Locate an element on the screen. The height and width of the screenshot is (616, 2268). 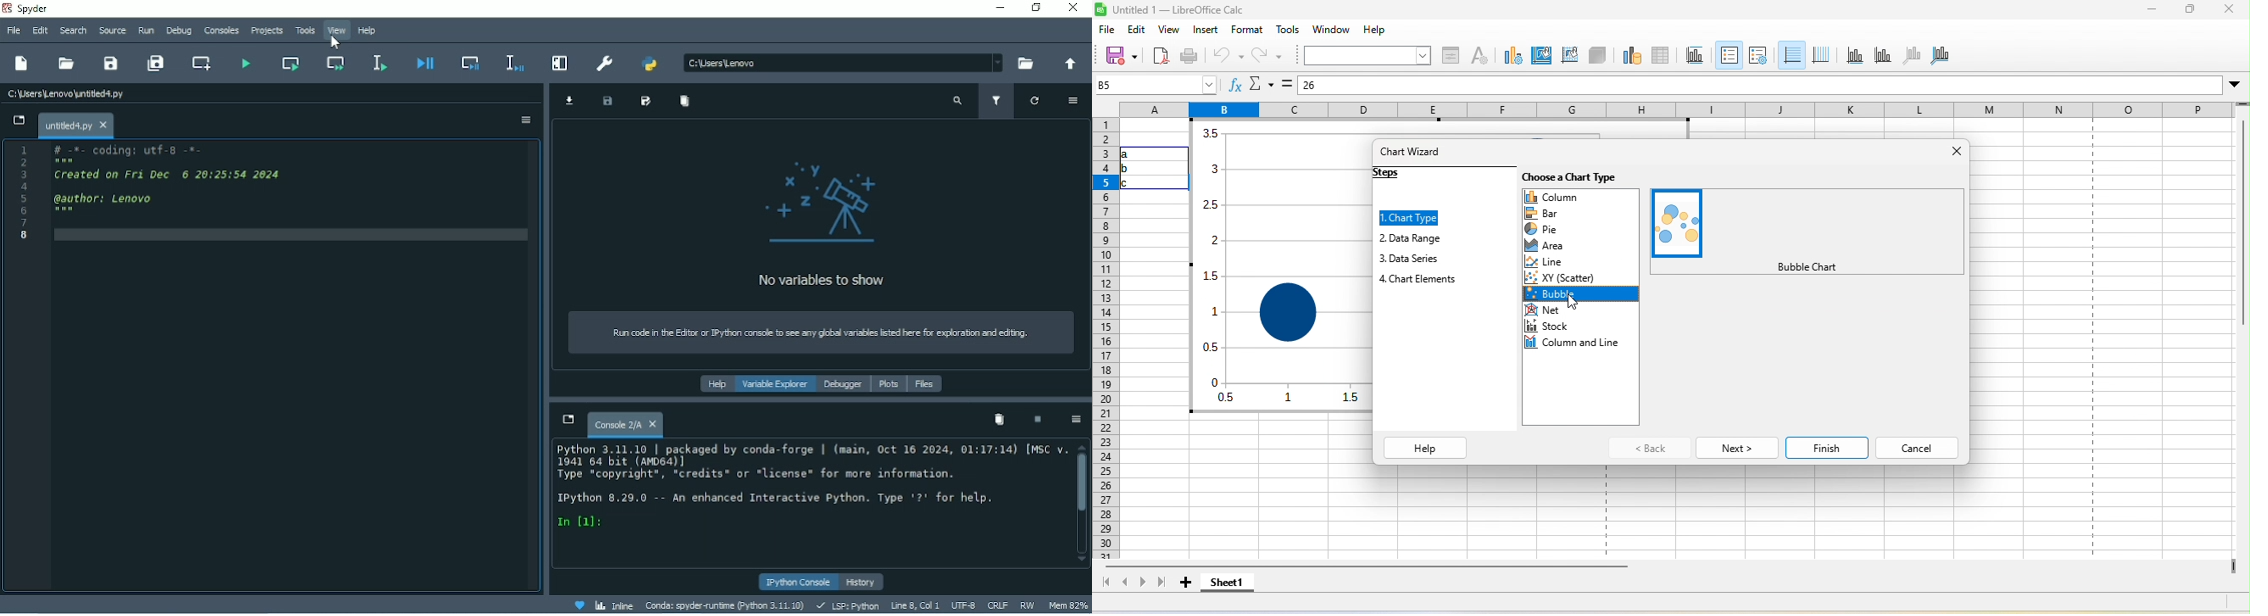
Create new cell at the current line is located at coordinates (203, 63).